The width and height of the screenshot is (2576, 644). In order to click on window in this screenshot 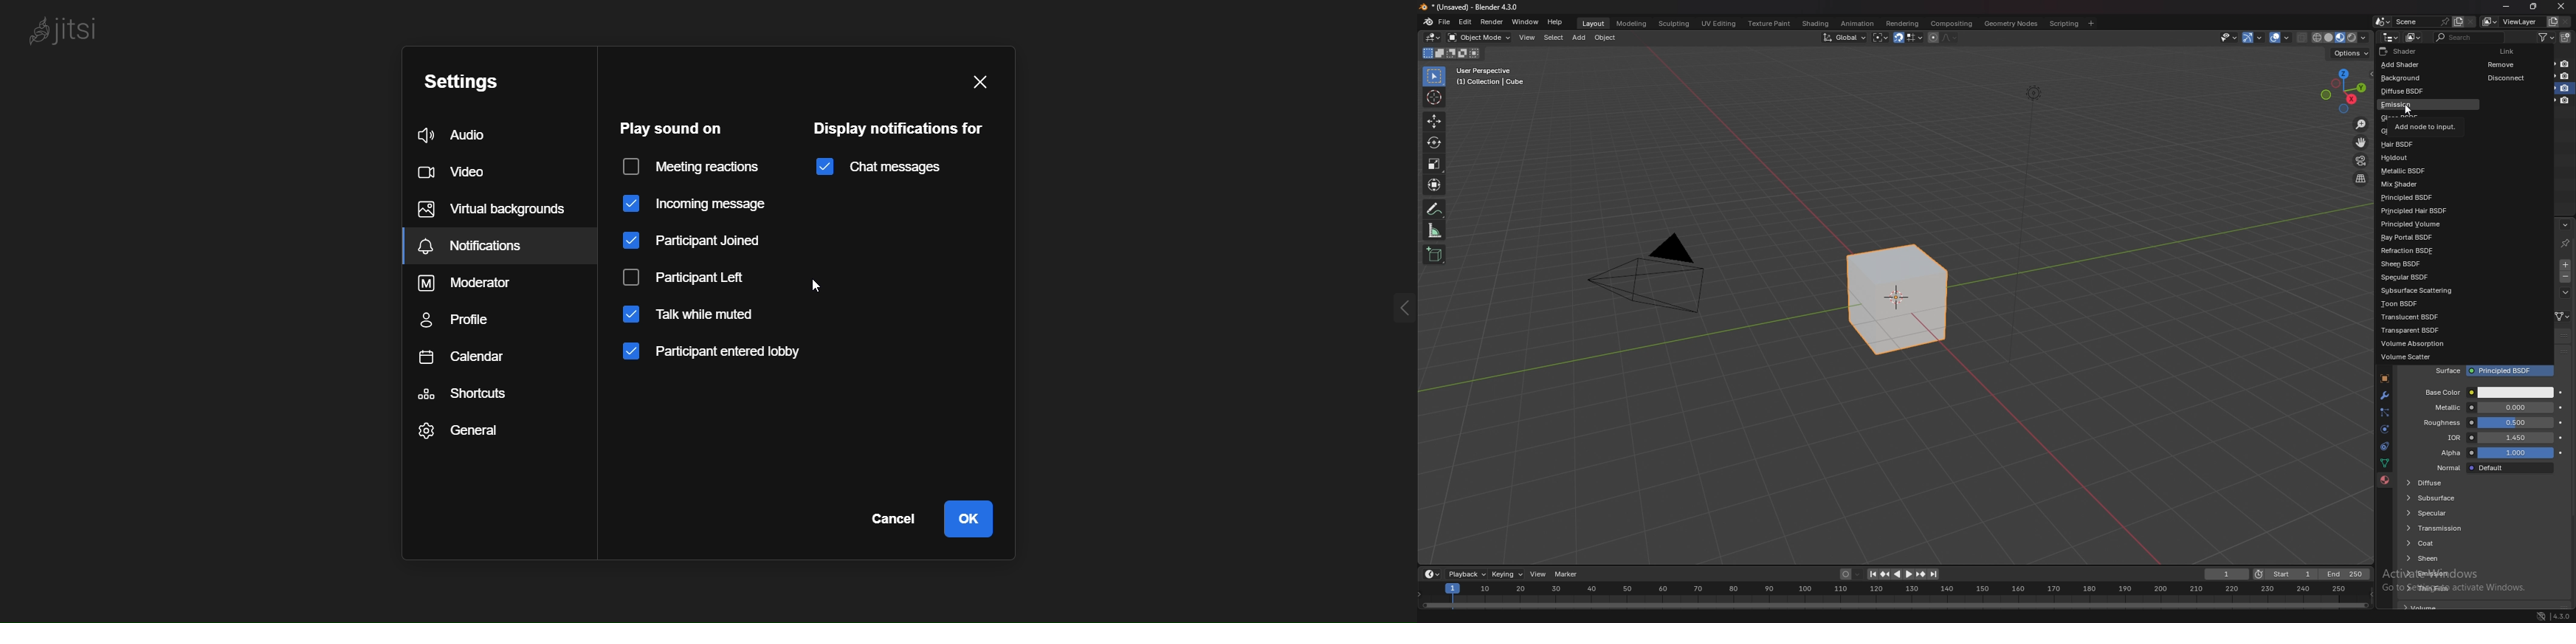, I will do `click(1525, 22)`.